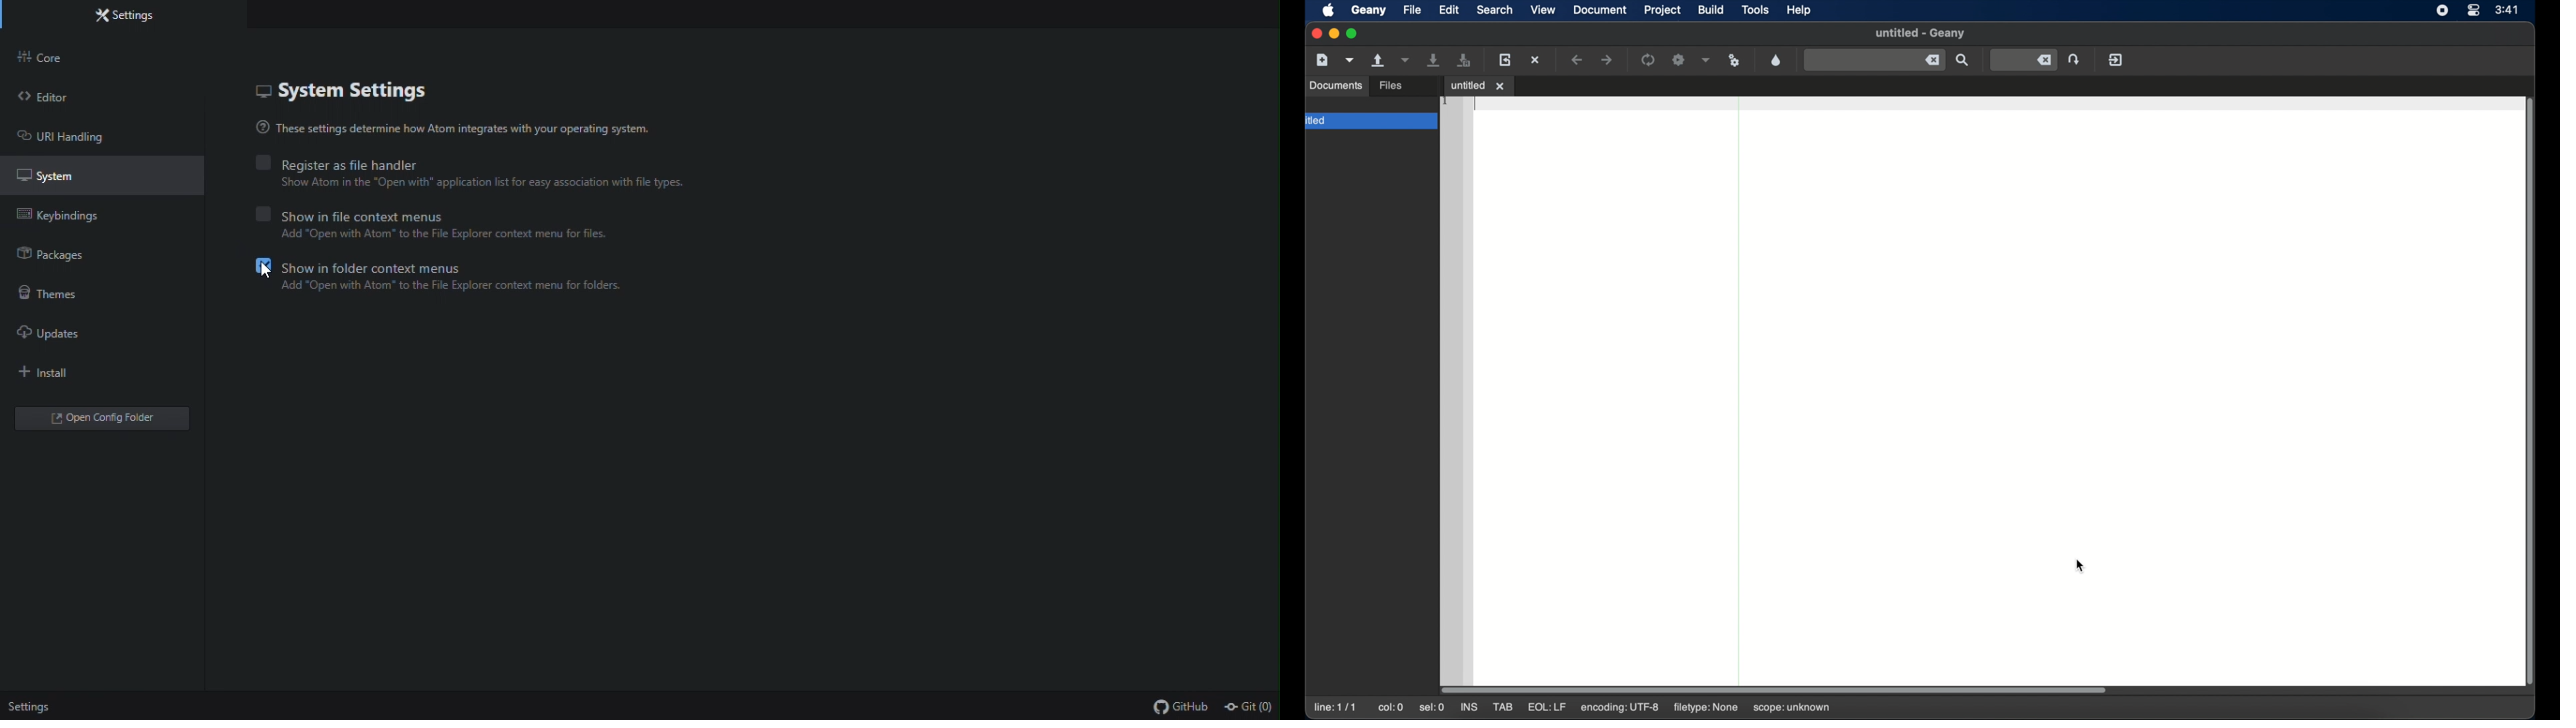 Image resolution: width=2576 pixels, height=728 pixels. Describe the element at coordinates (1318, 103) in the screenshot. I see `folder` at that location.